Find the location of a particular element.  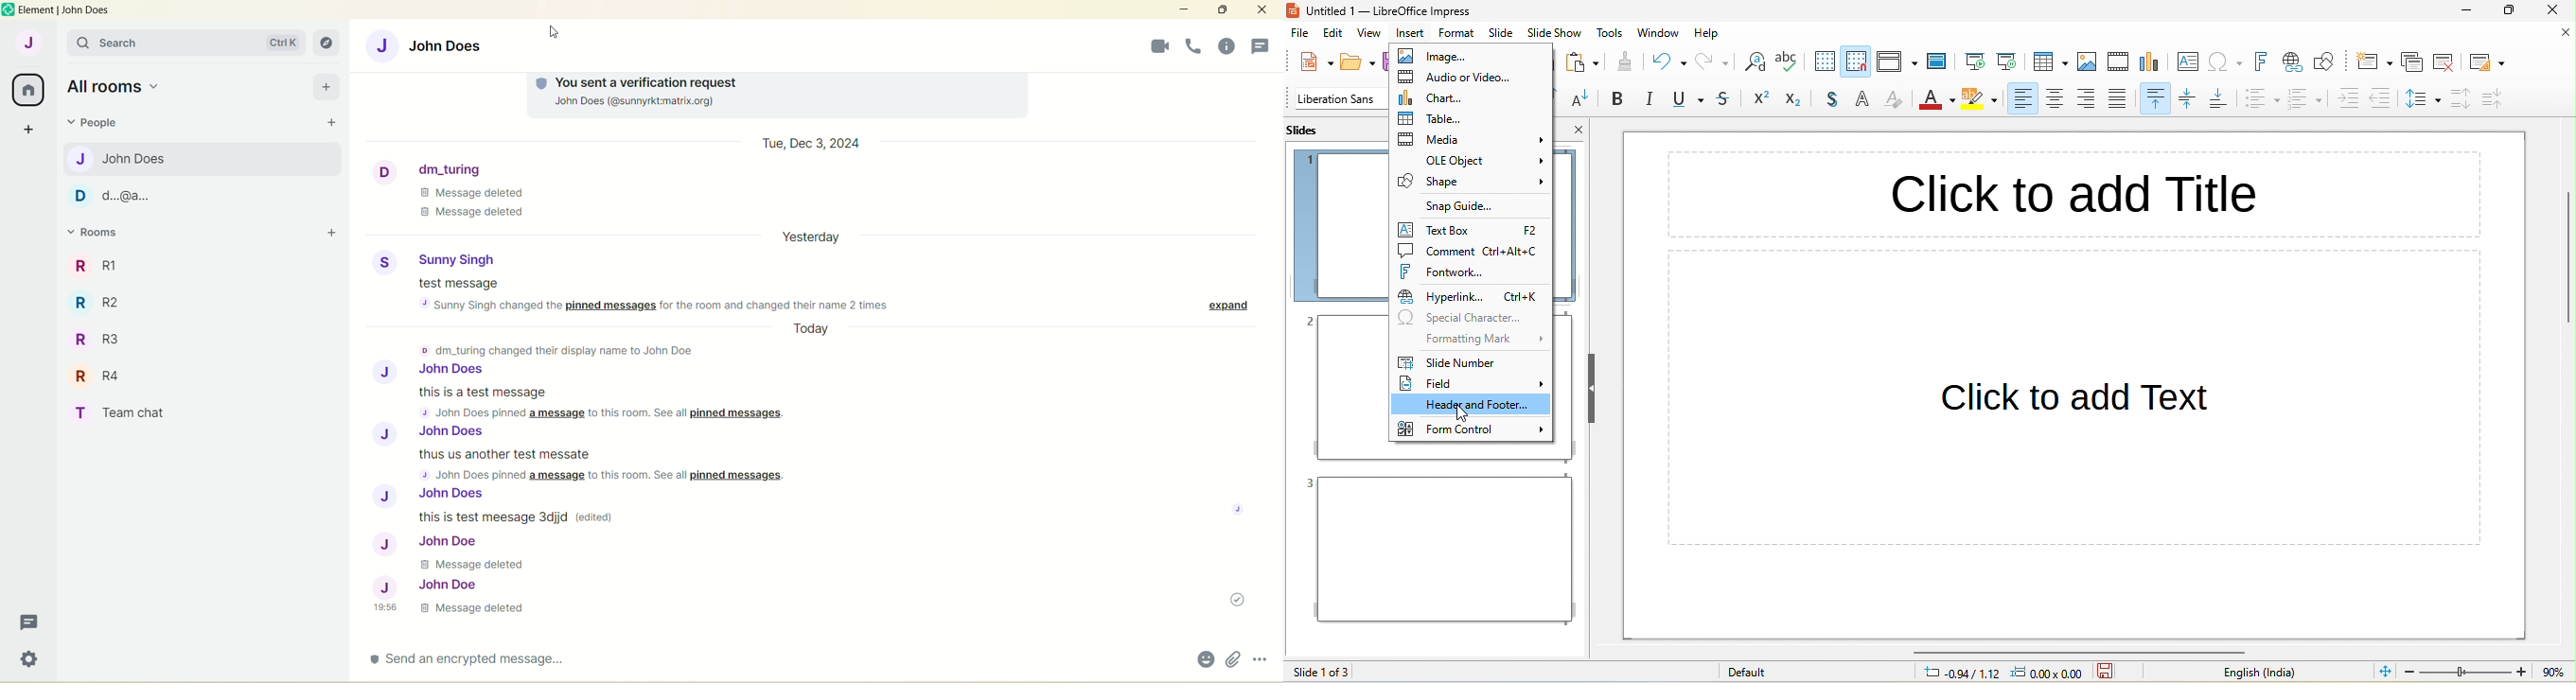

table is located at coordinates (1450, 118).